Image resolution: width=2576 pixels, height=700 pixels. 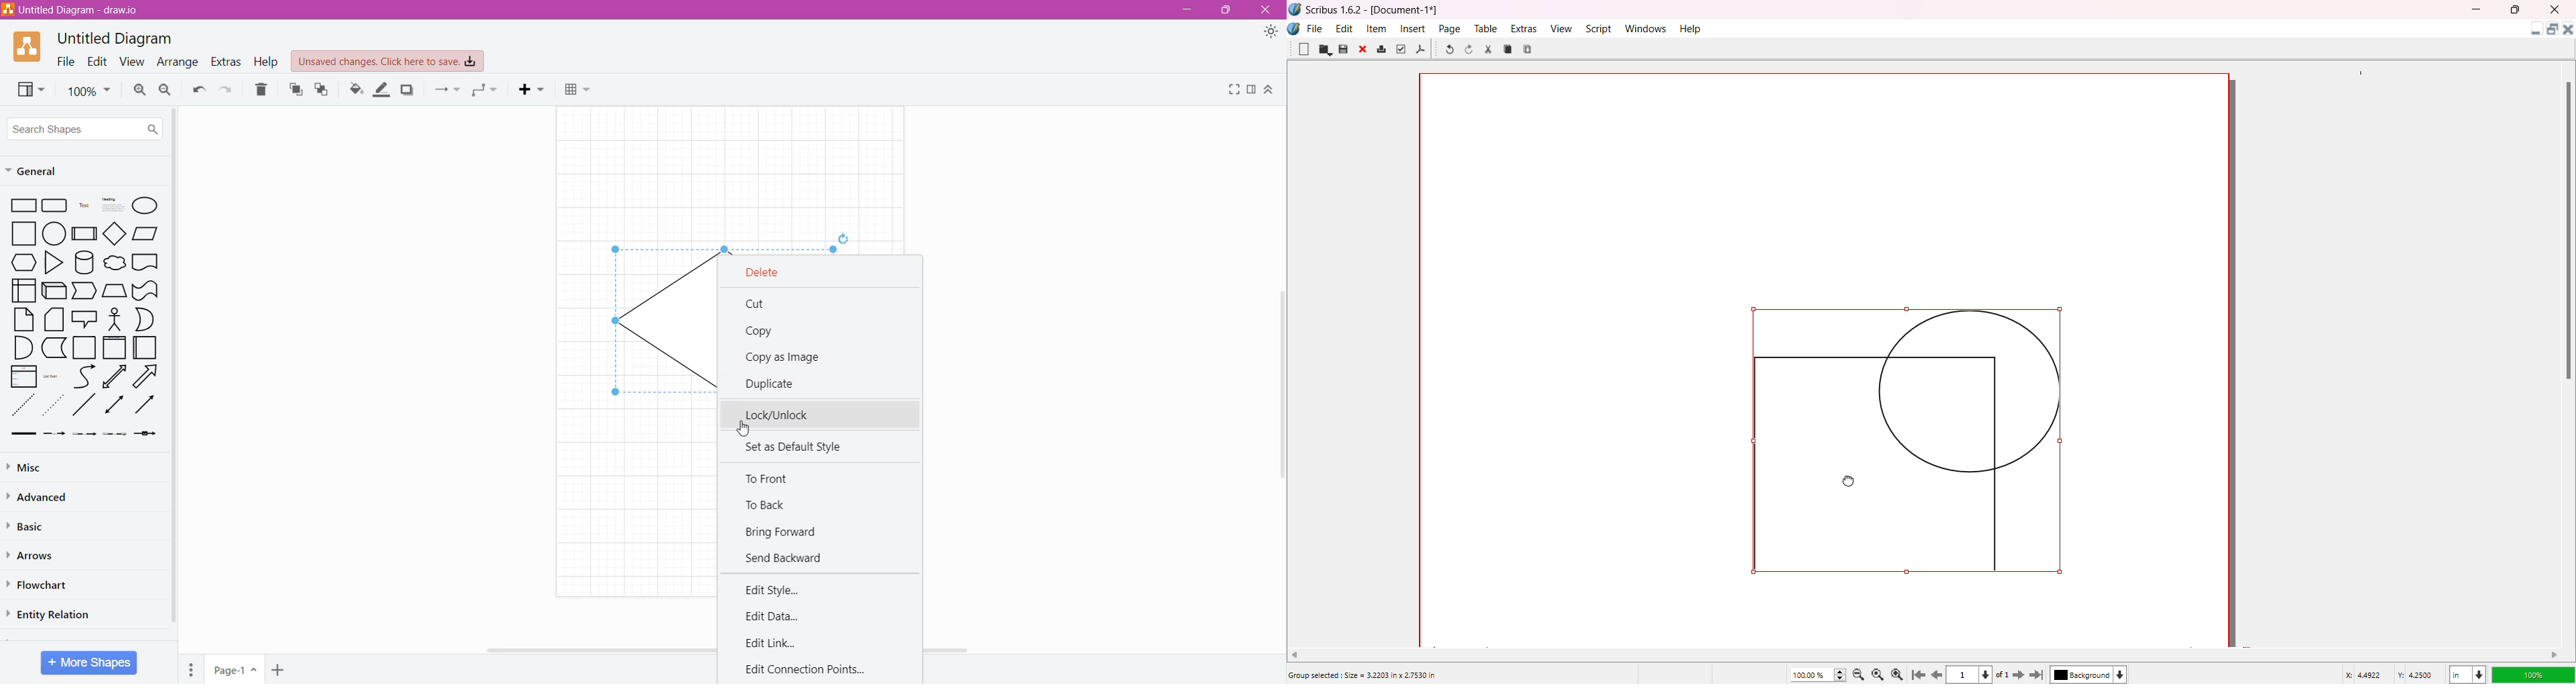 What do you see at coordinates (42, 468) in the screenshot?
I see `Misc` at bounding box center [42, 468].